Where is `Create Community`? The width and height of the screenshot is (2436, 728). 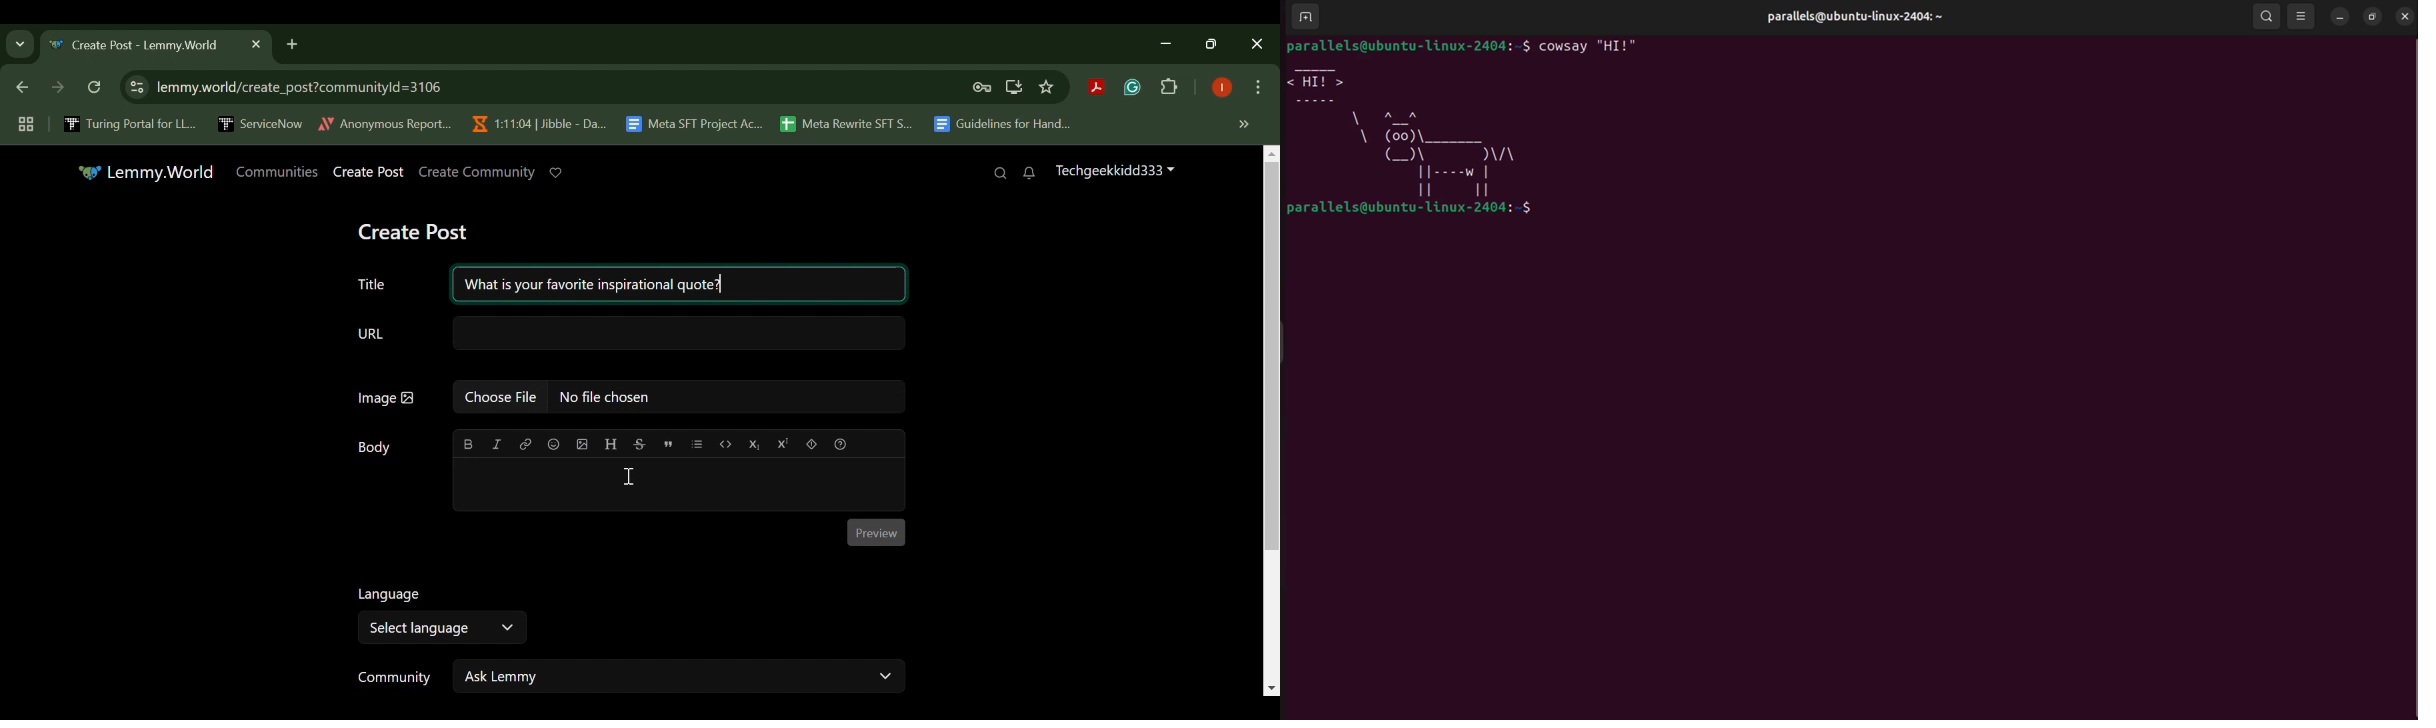 Create Community is located at coordinates (475, 172).